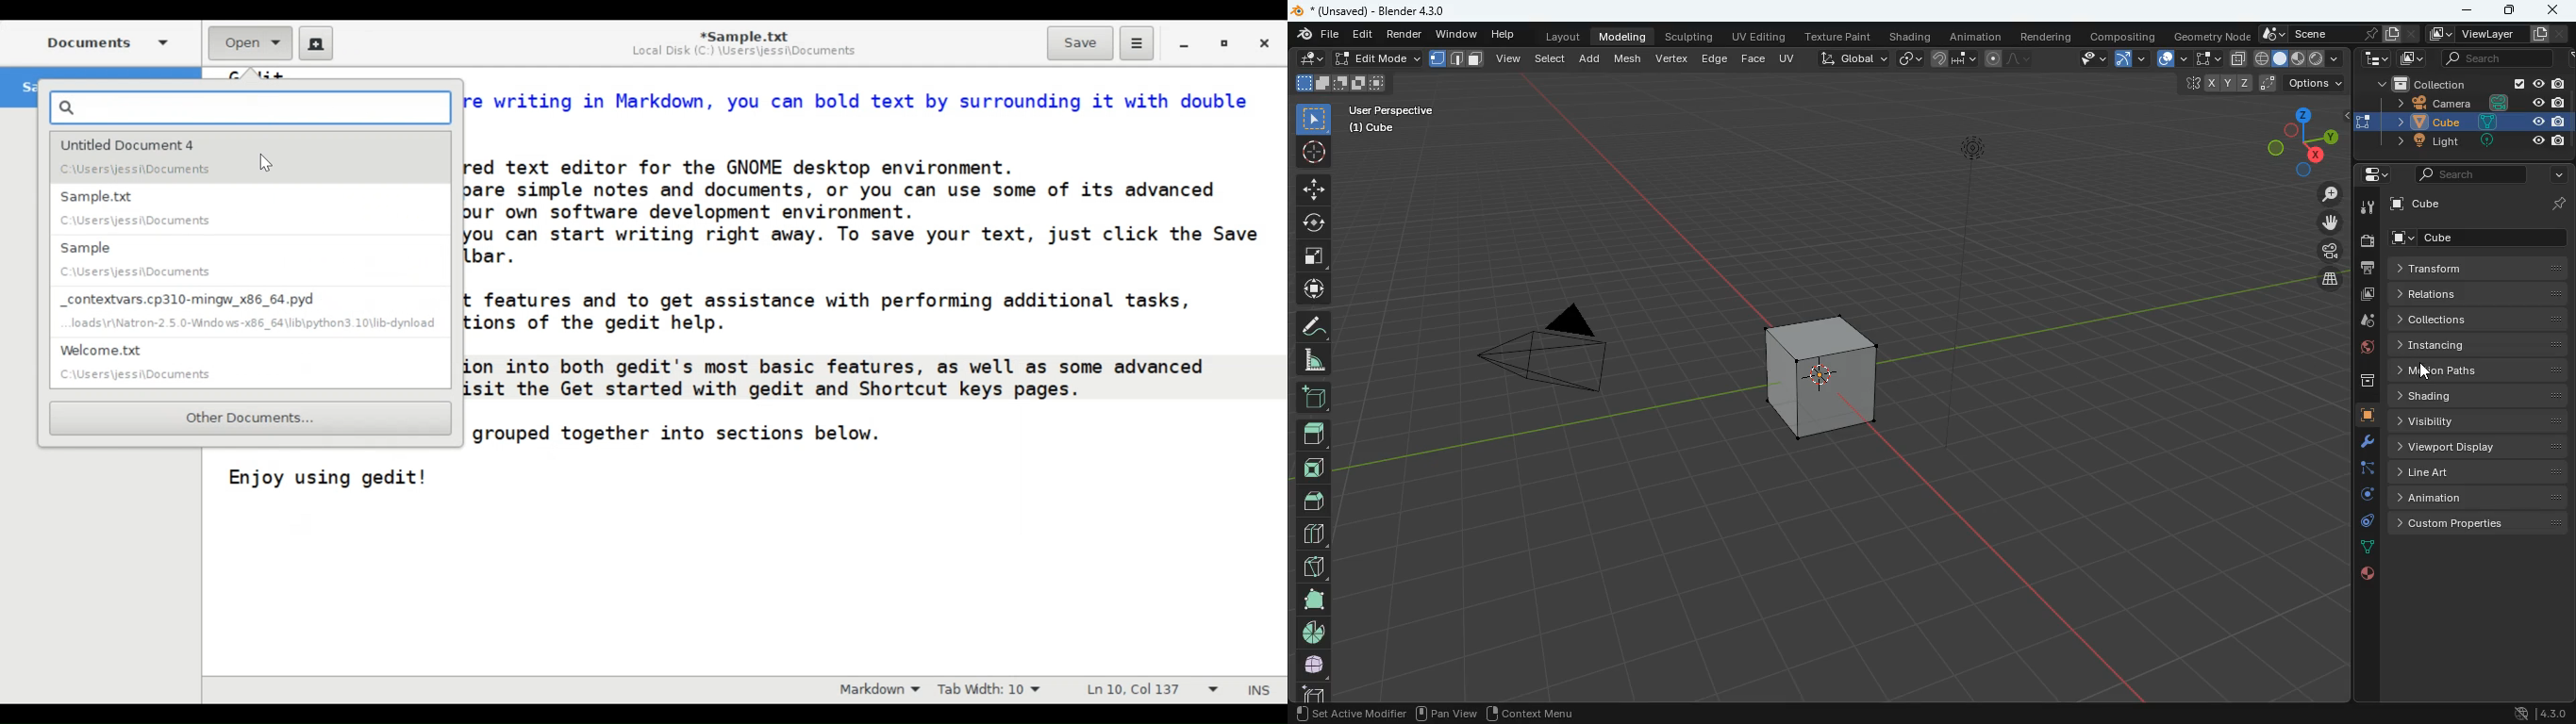 This screenshot has height=728, width=2576. Describe the element at coordinates (1754, 59) in the screenshot. I see `face` at that location.